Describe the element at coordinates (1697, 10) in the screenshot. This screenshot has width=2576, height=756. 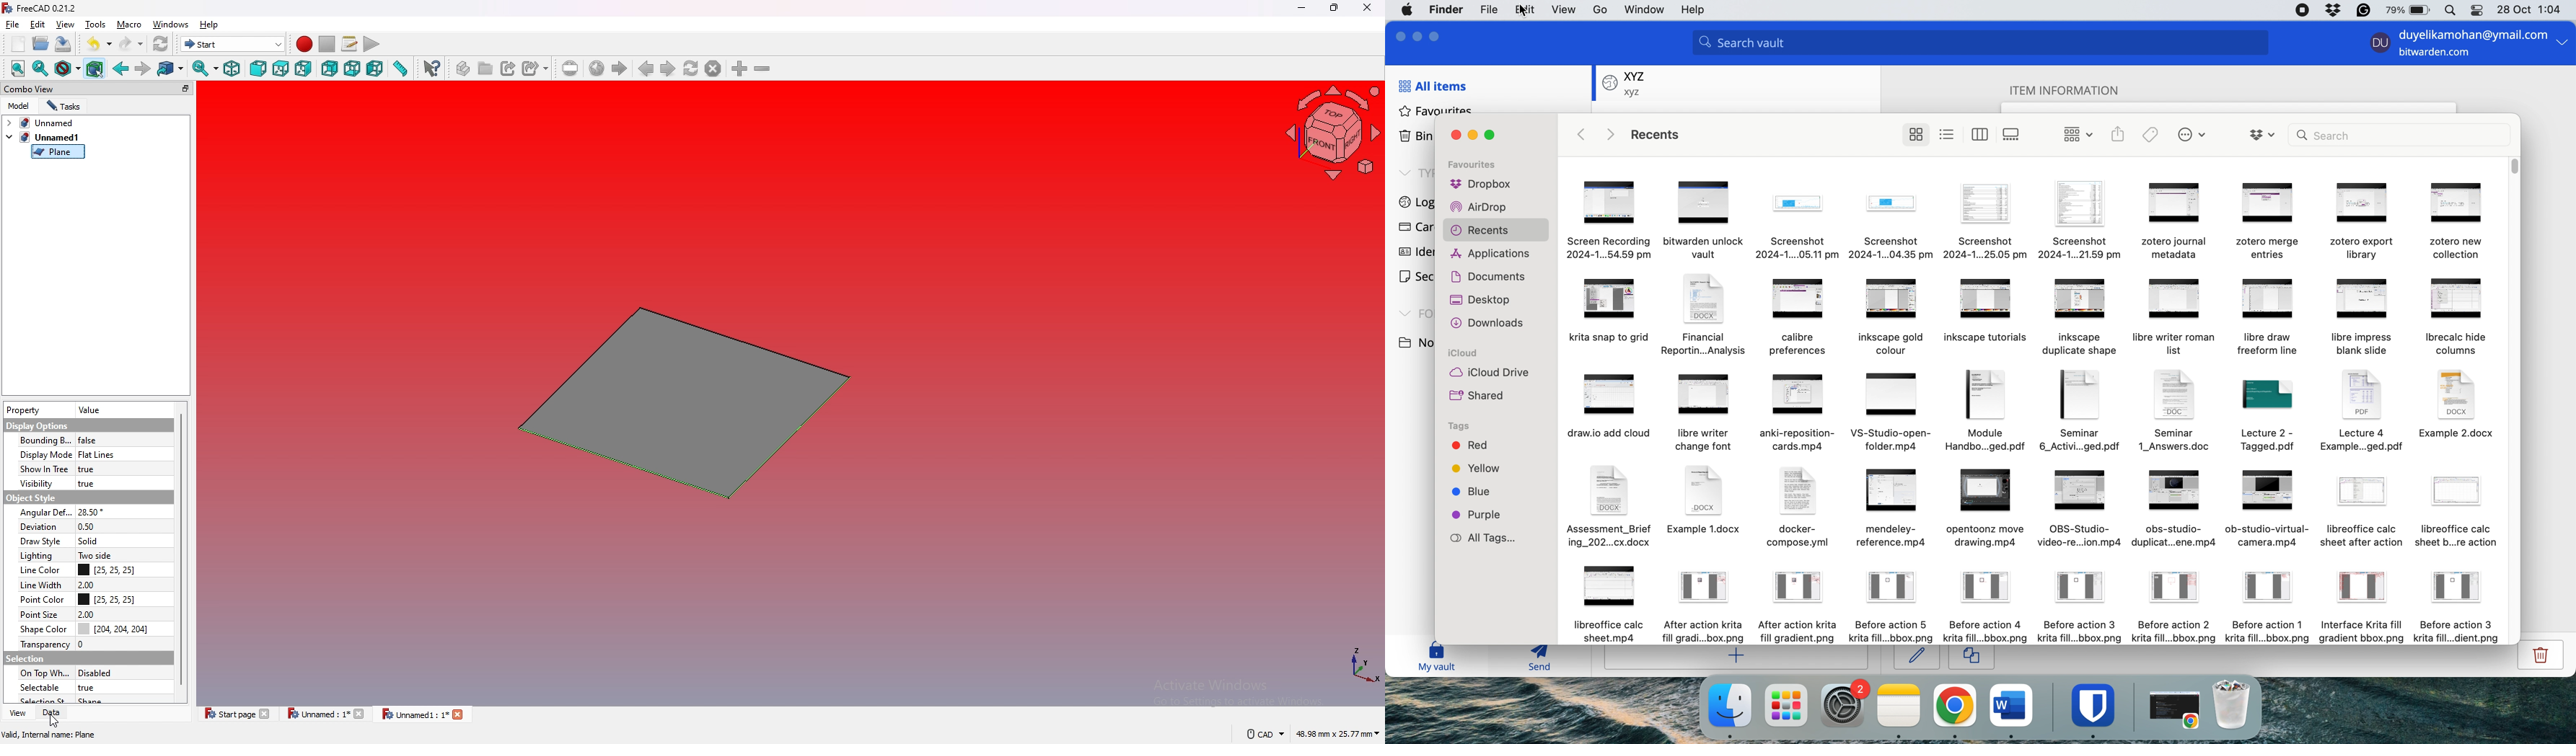
I see `help` at that location.